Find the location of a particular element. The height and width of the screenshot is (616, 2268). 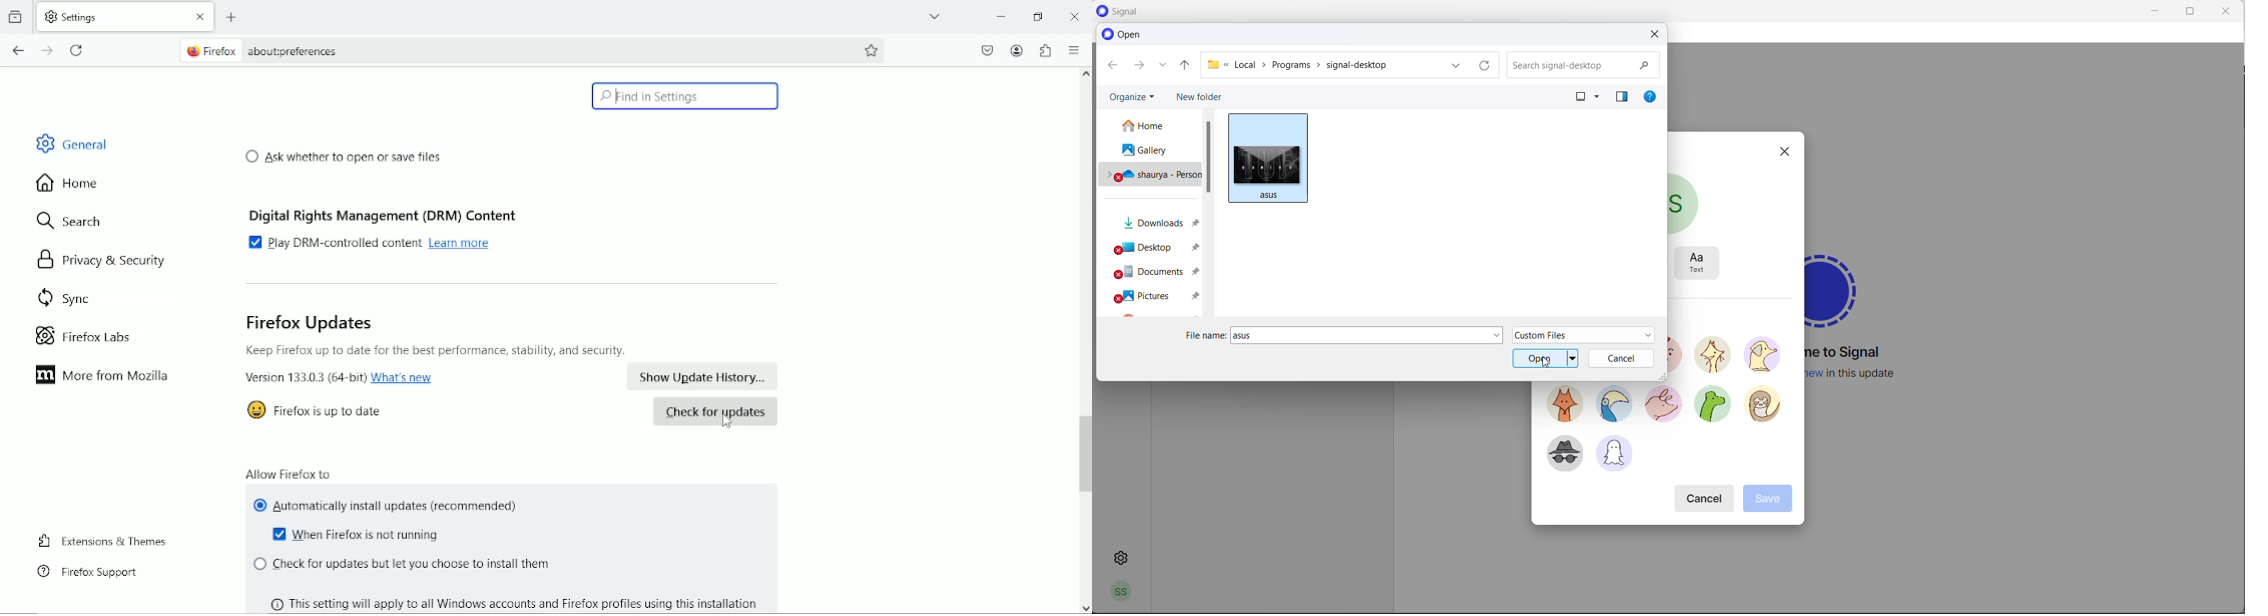

show update history is located at coordinates (704, 377).